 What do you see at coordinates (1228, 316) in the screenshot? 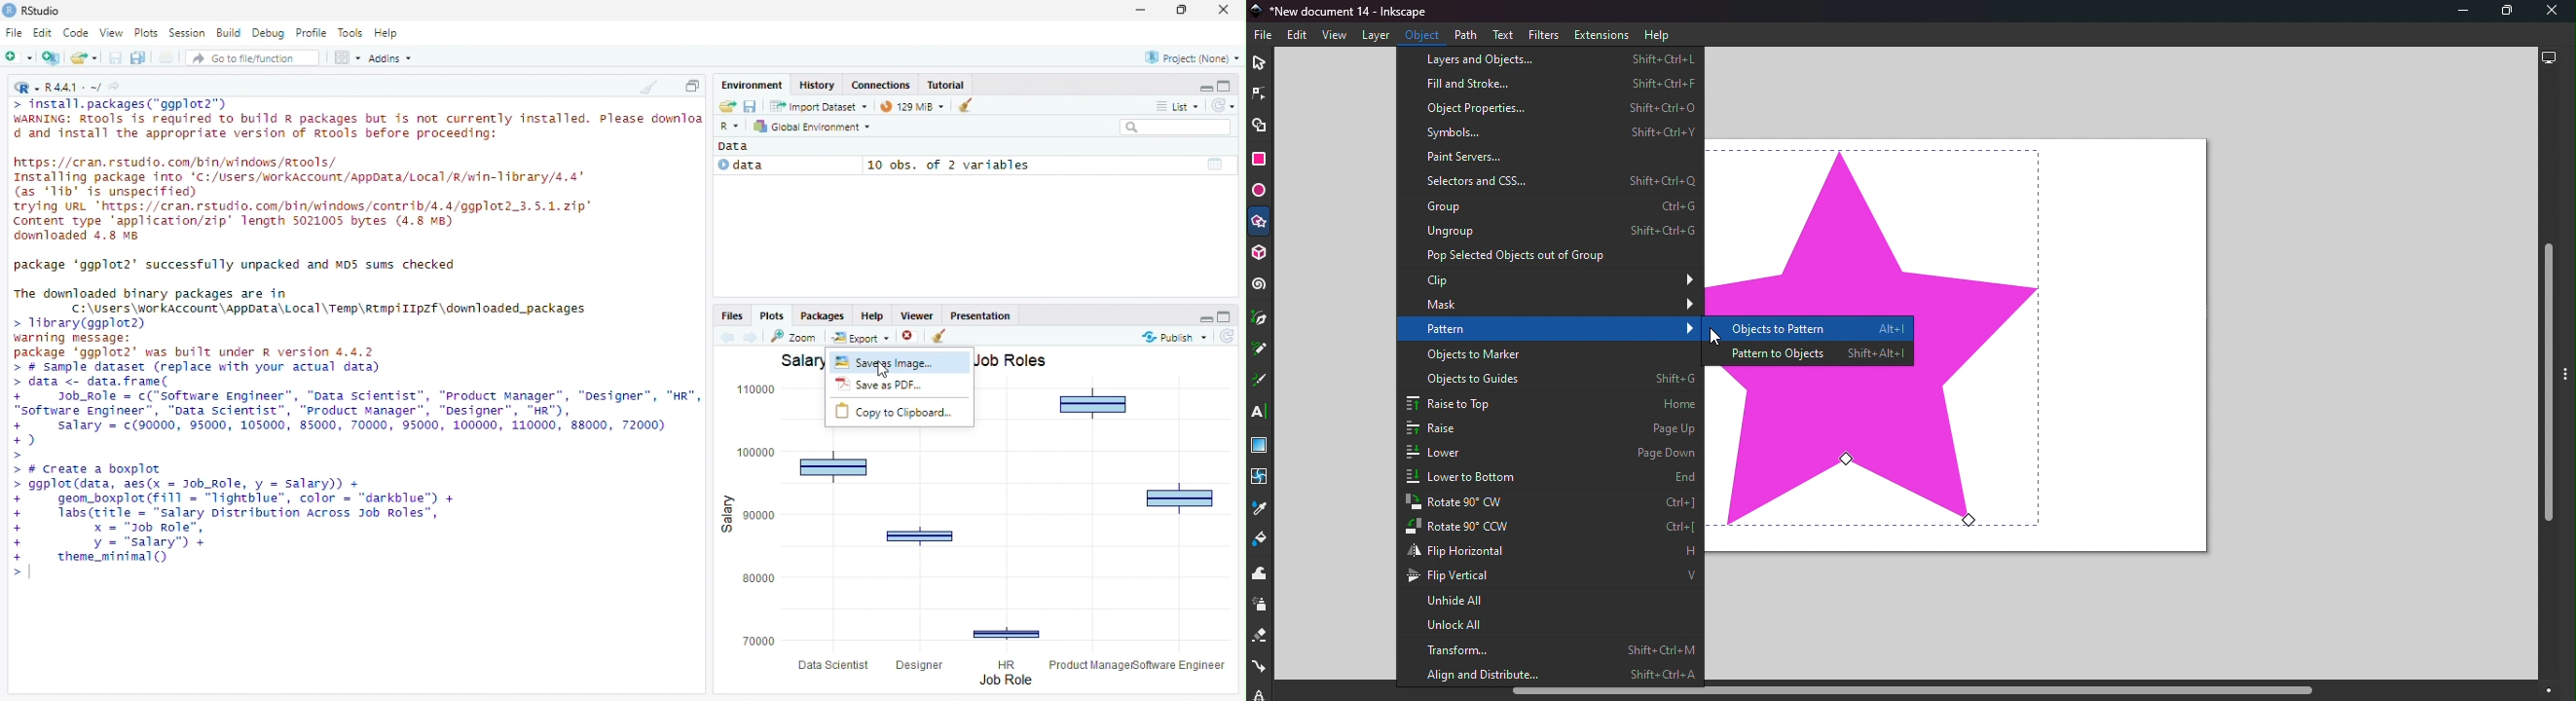
I see `maximize` at bounding box center [1228, 316].